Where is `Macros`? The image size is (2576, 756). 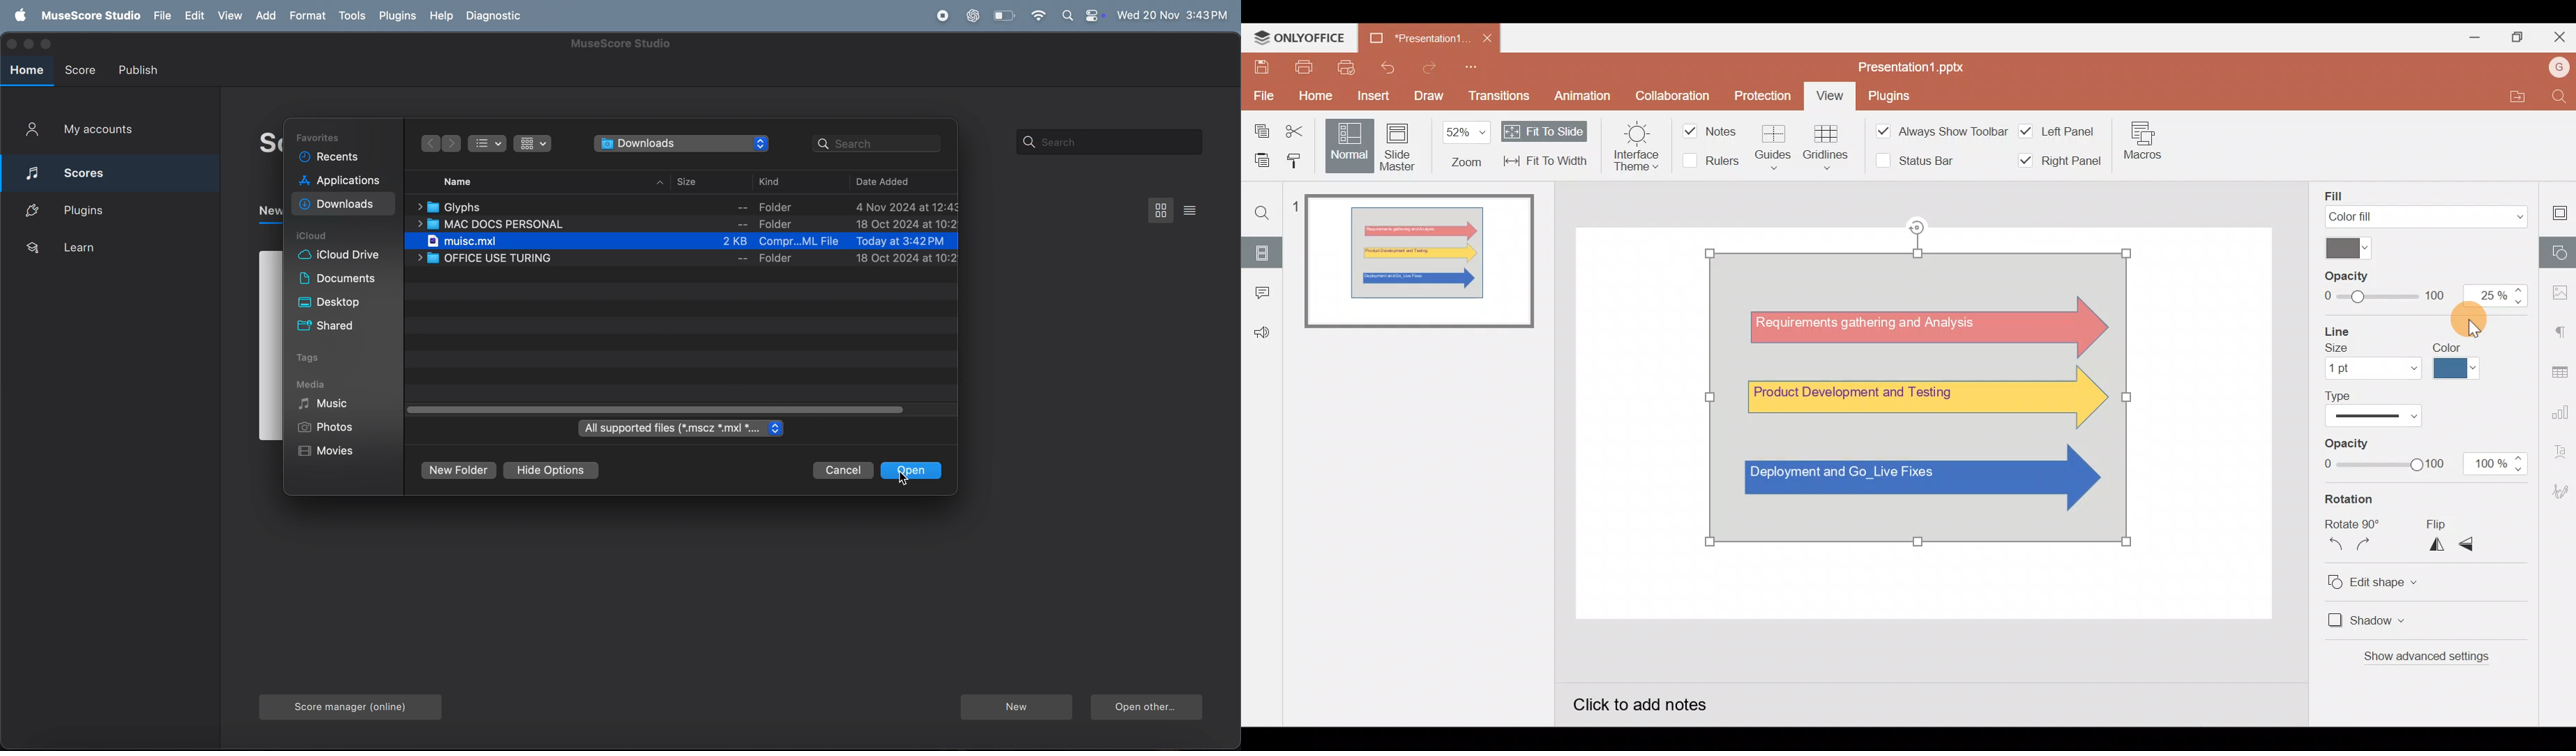 Macros is located at coordinates (2144, 140).